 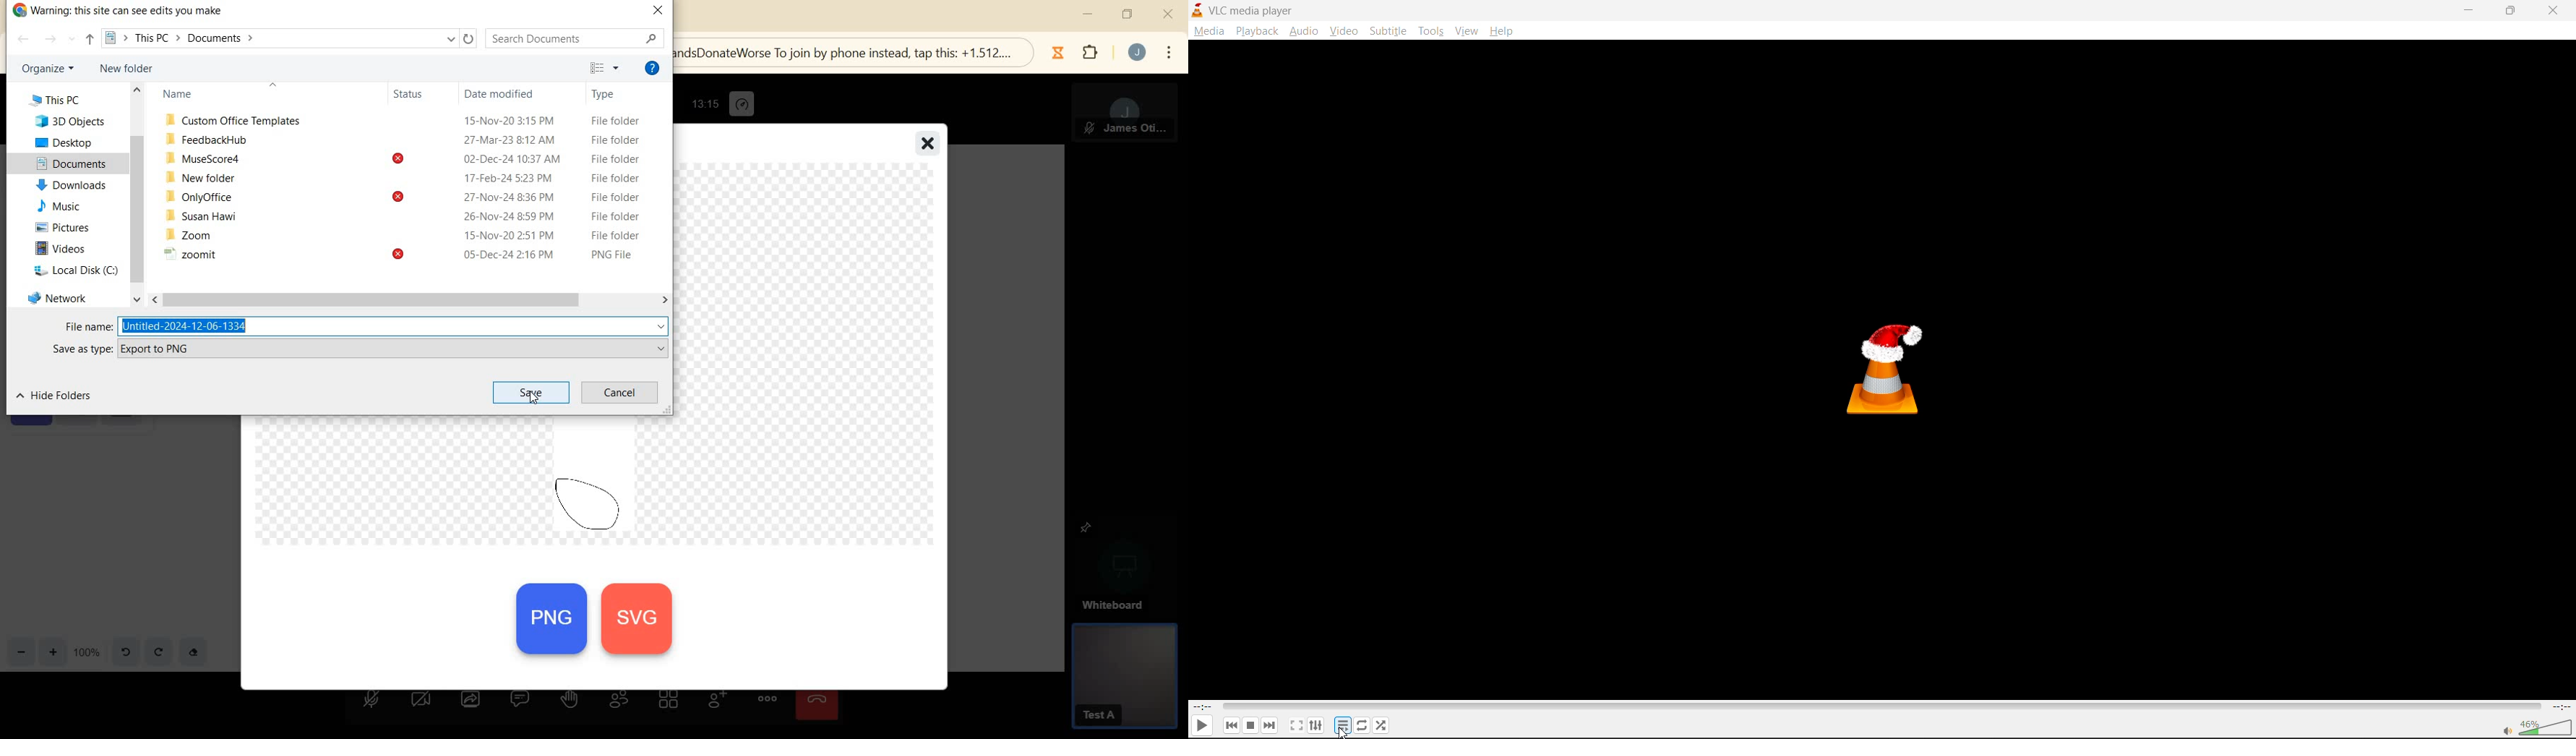 What do you see at coordinates (52, 396) in the screenshot?
I see `HIDE FOLDERS` at bounding box center [52, 396].